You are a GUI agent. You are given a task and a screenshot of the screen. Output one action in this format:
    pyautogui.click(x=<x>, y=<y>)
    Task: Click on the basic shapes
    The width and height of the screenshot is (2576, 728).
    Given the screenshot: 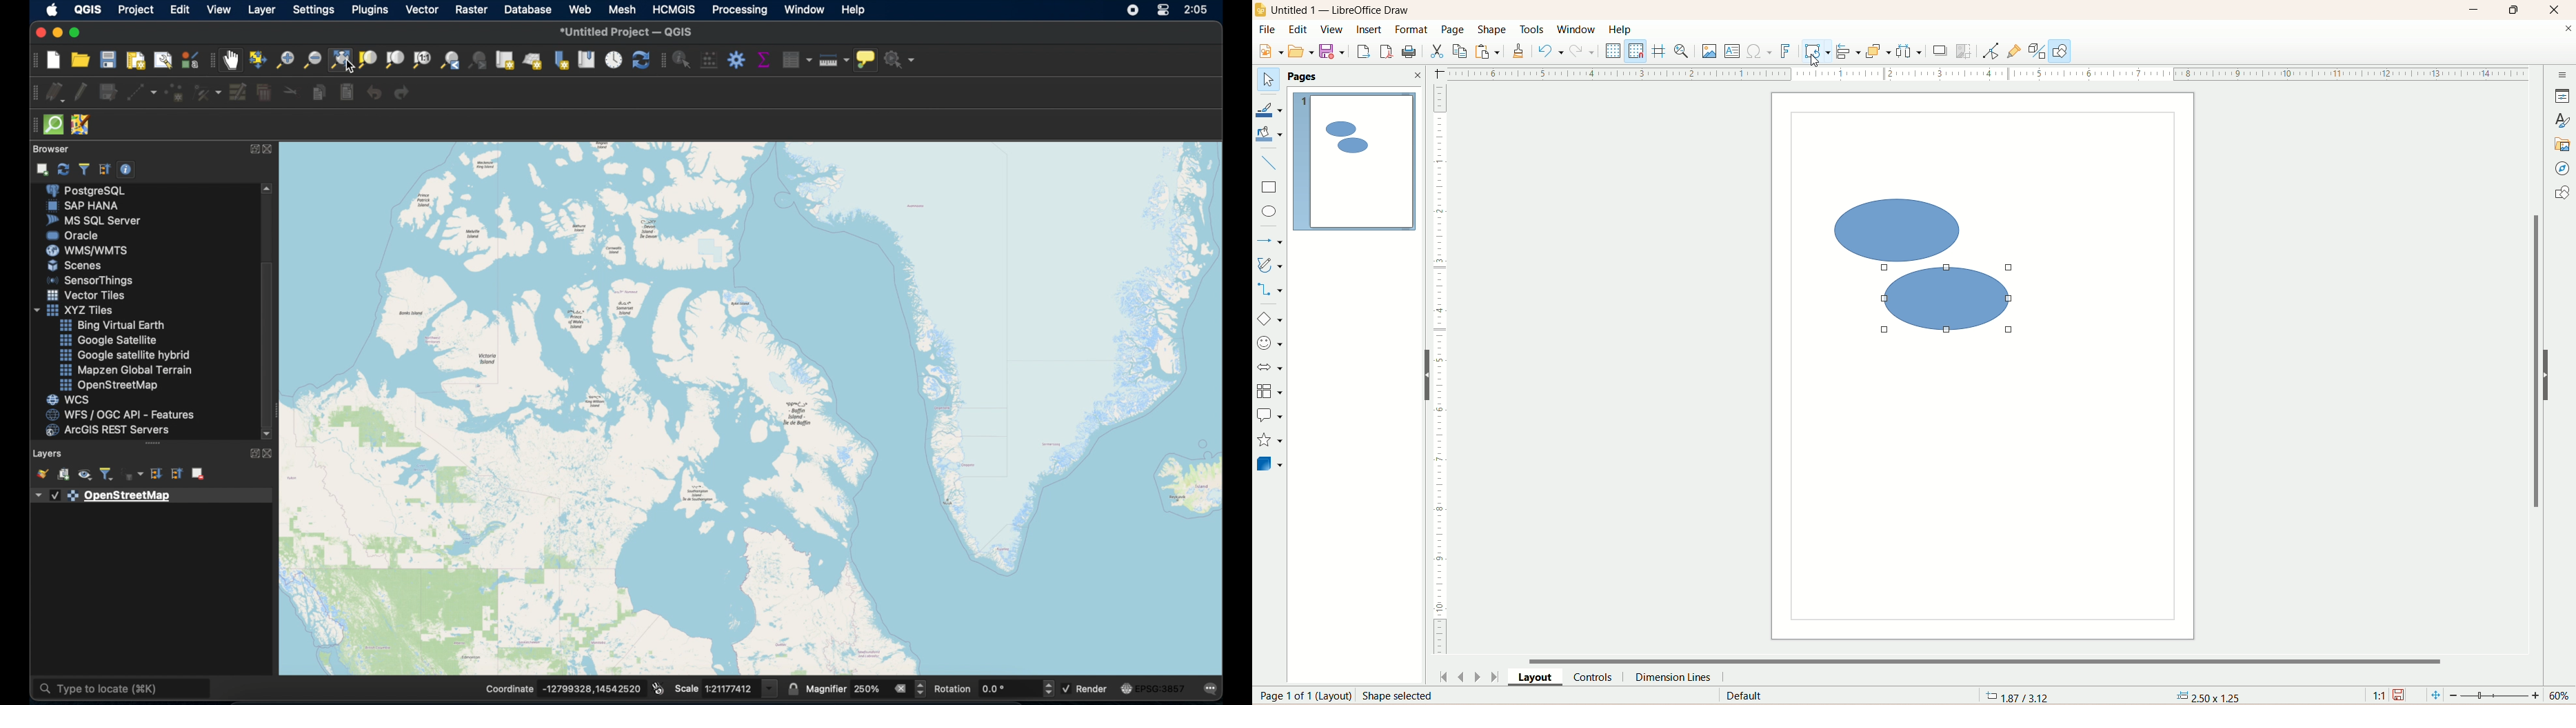 What is the action you would take?
    pyautogui.click(x=1269, y=319)
    